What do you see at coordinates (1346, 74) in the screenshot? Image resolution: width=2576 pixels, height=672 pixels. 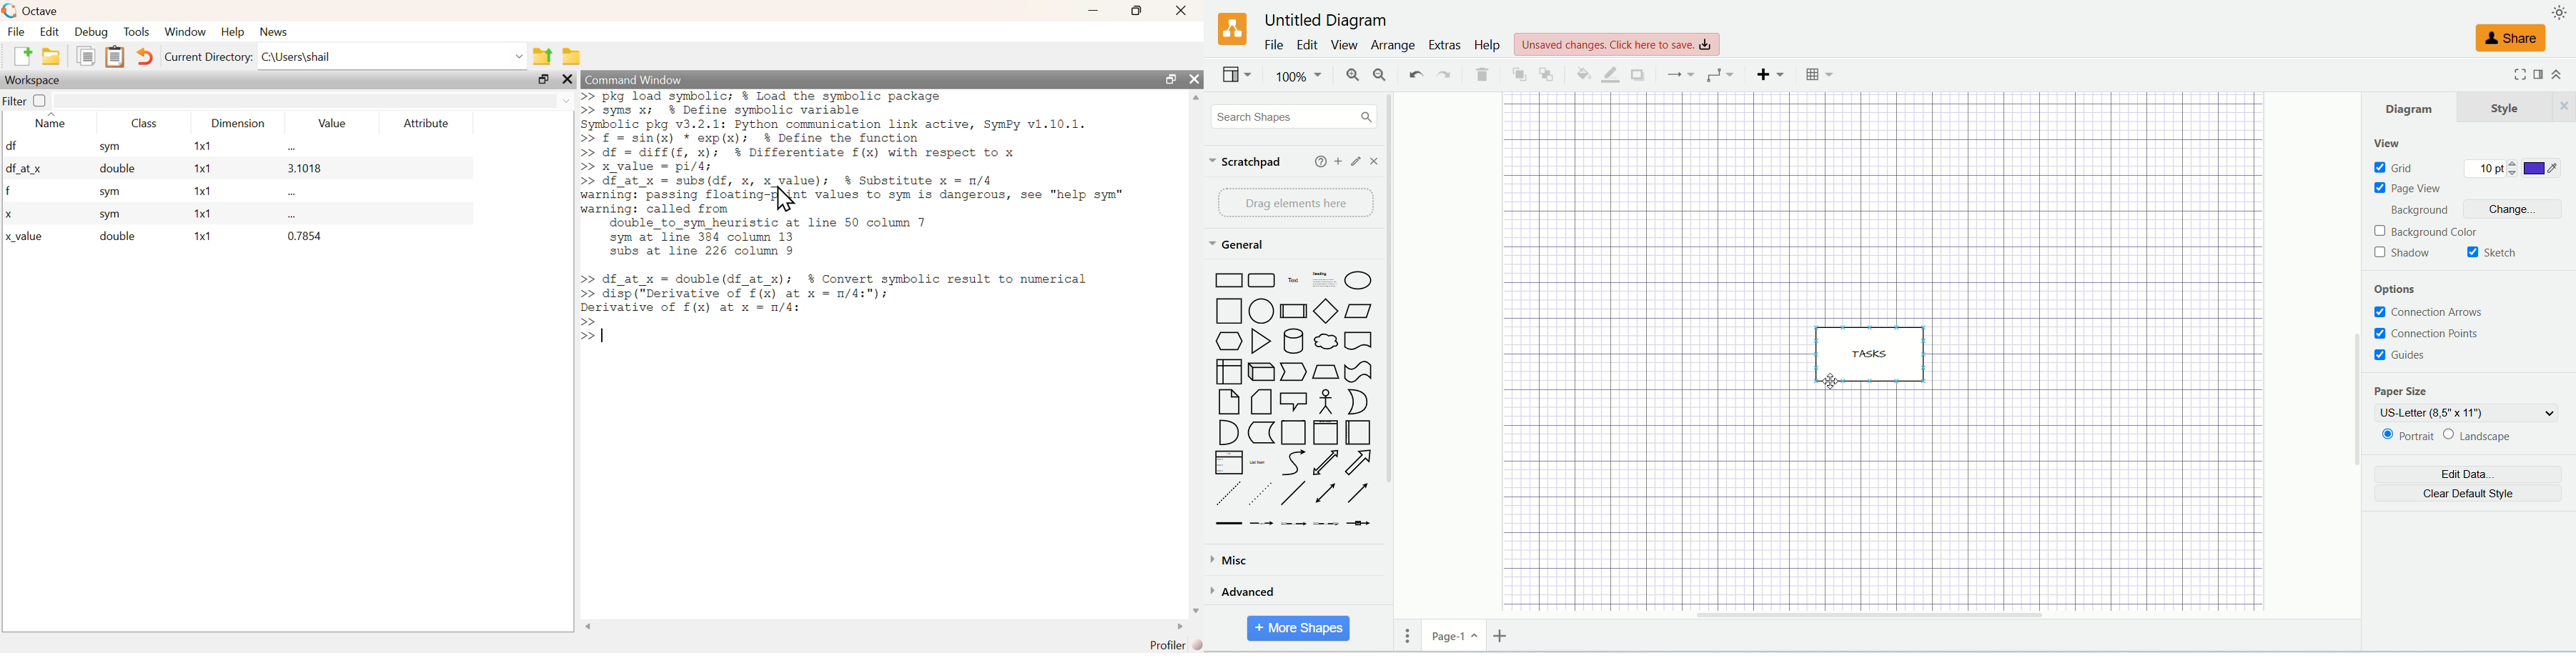 I see `zoom in` at bounding box center [1346, 74].